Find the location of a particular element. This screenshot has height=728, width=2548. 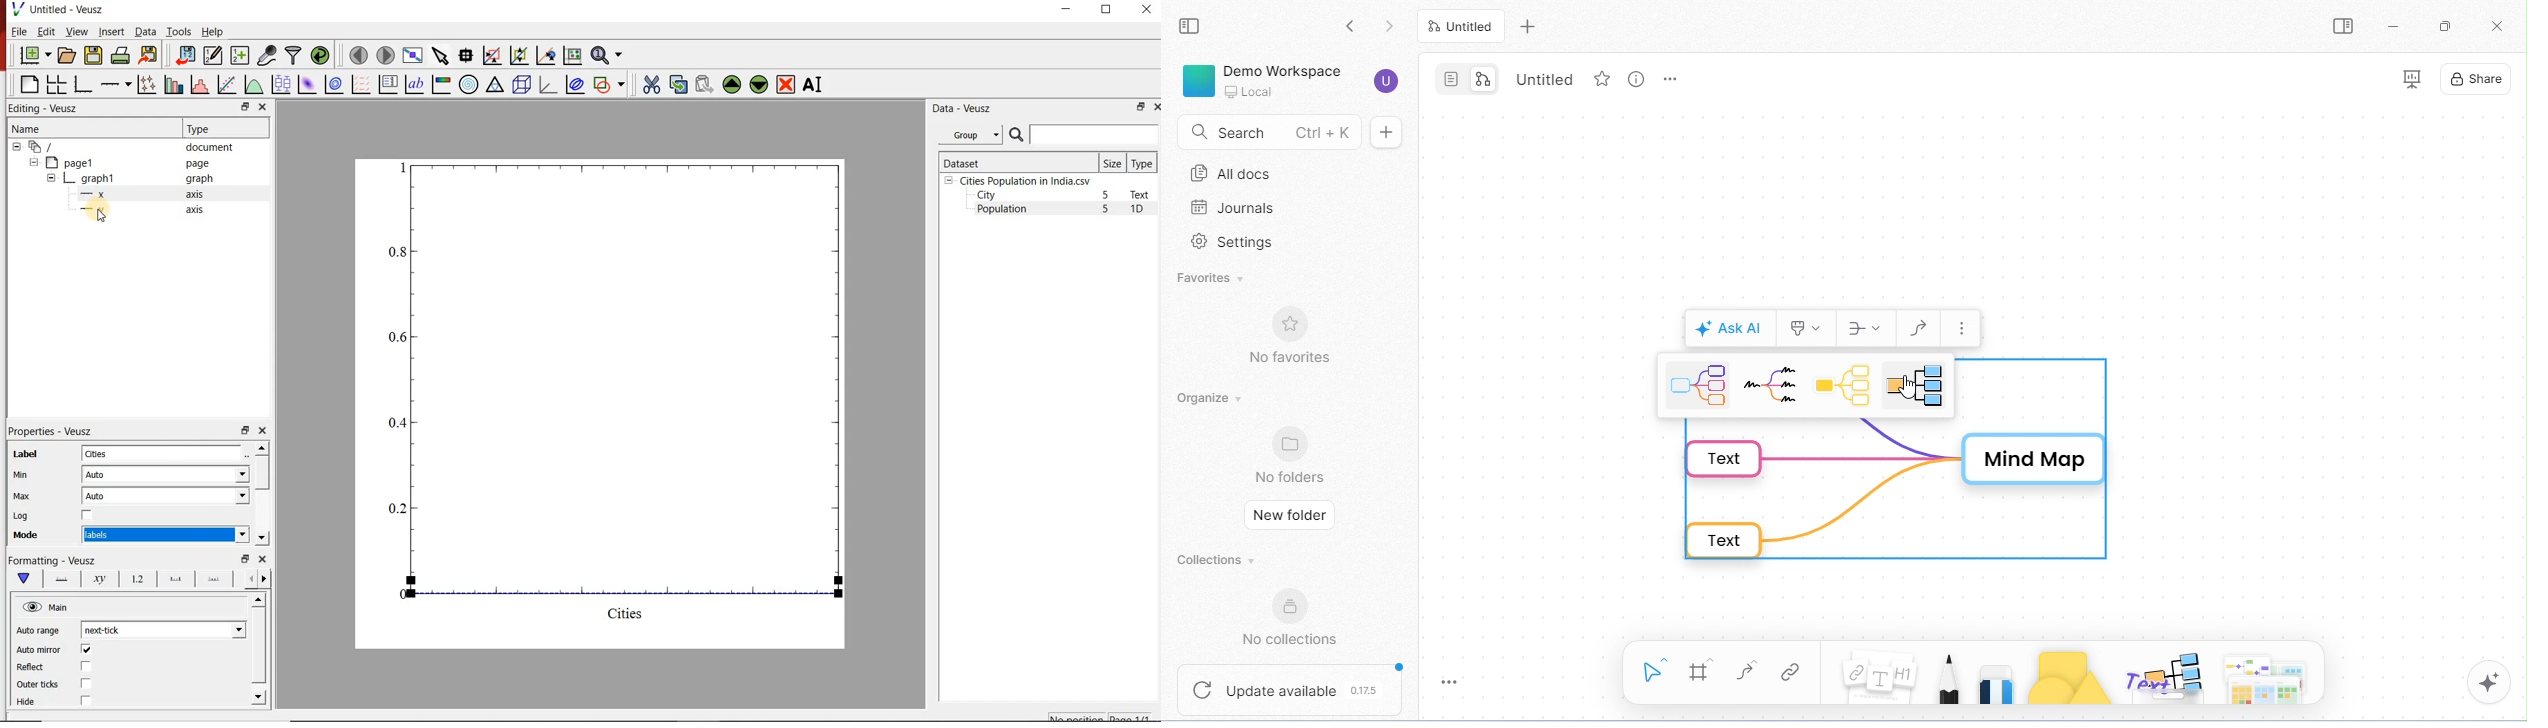

text label is located at coordinates (414, 84).